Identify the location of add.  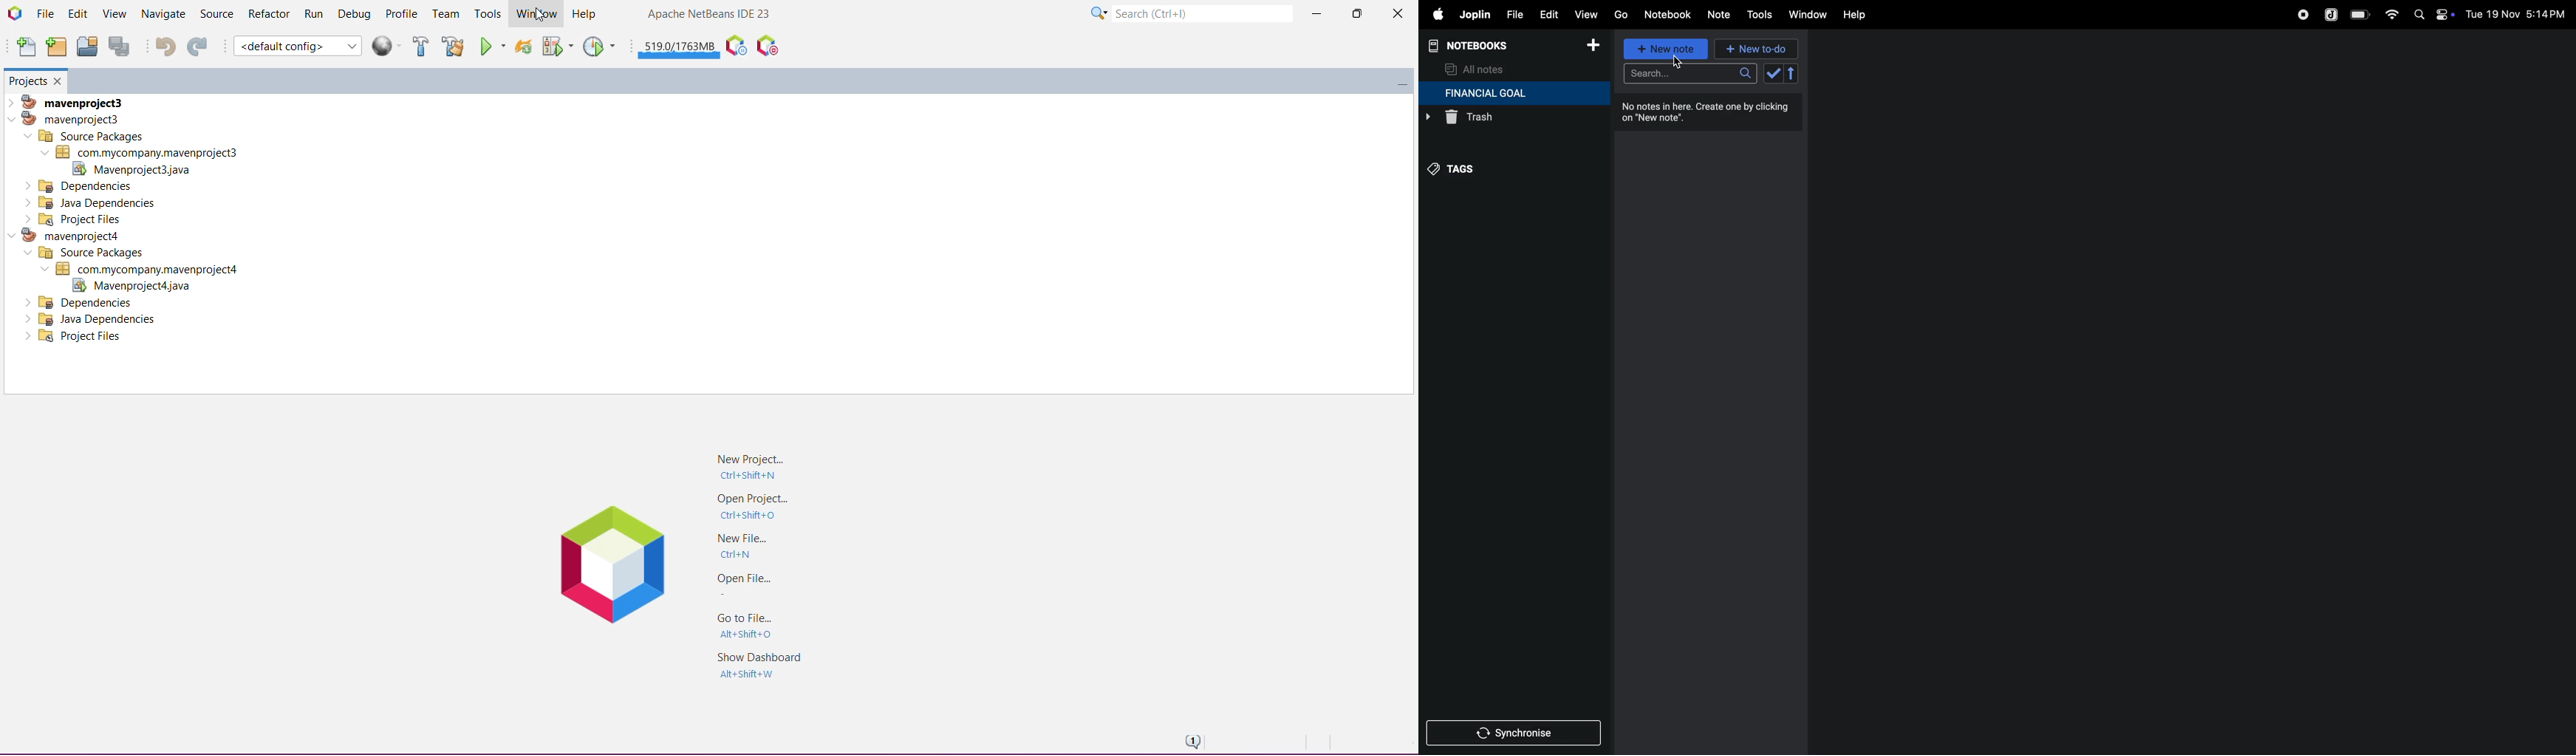
(1593, 47).